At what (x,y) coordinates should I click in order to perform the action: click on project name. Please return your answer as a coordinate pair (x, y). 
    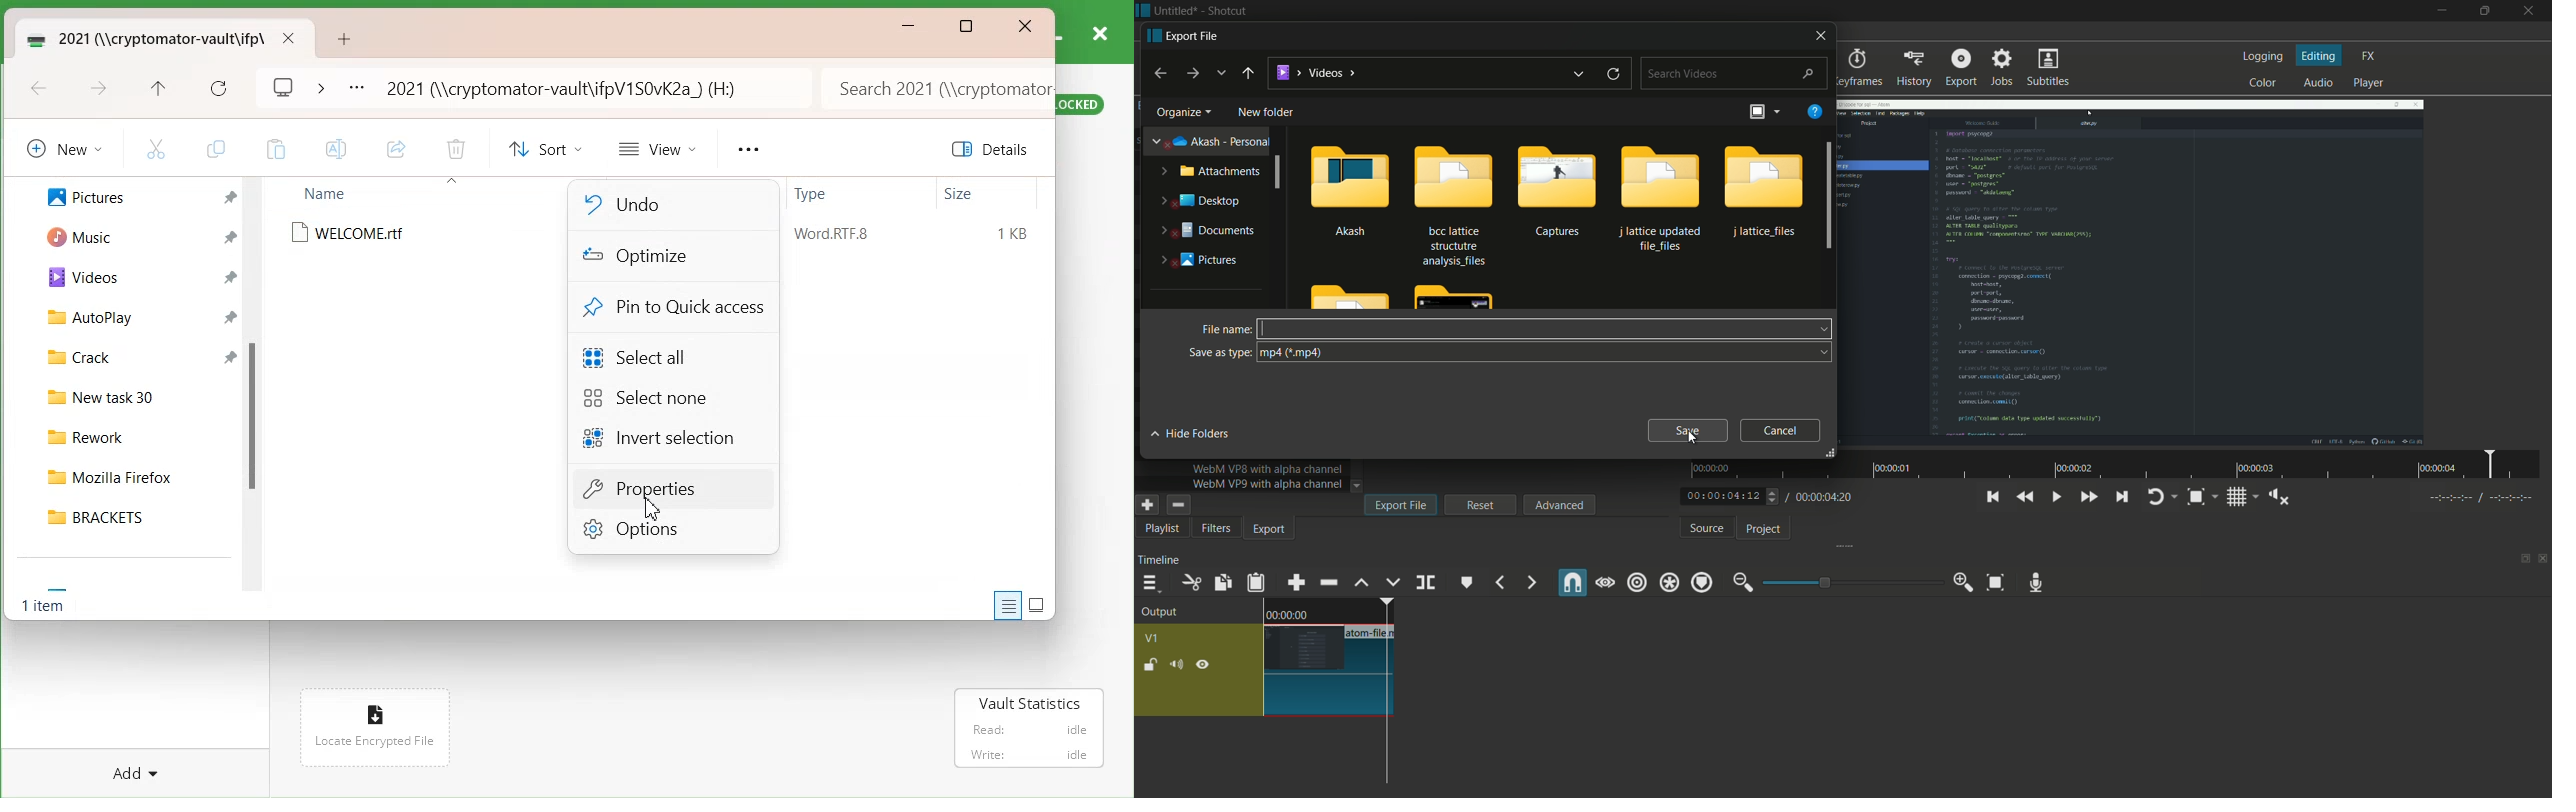
    Looking at the image, I should click on (1176, 10).